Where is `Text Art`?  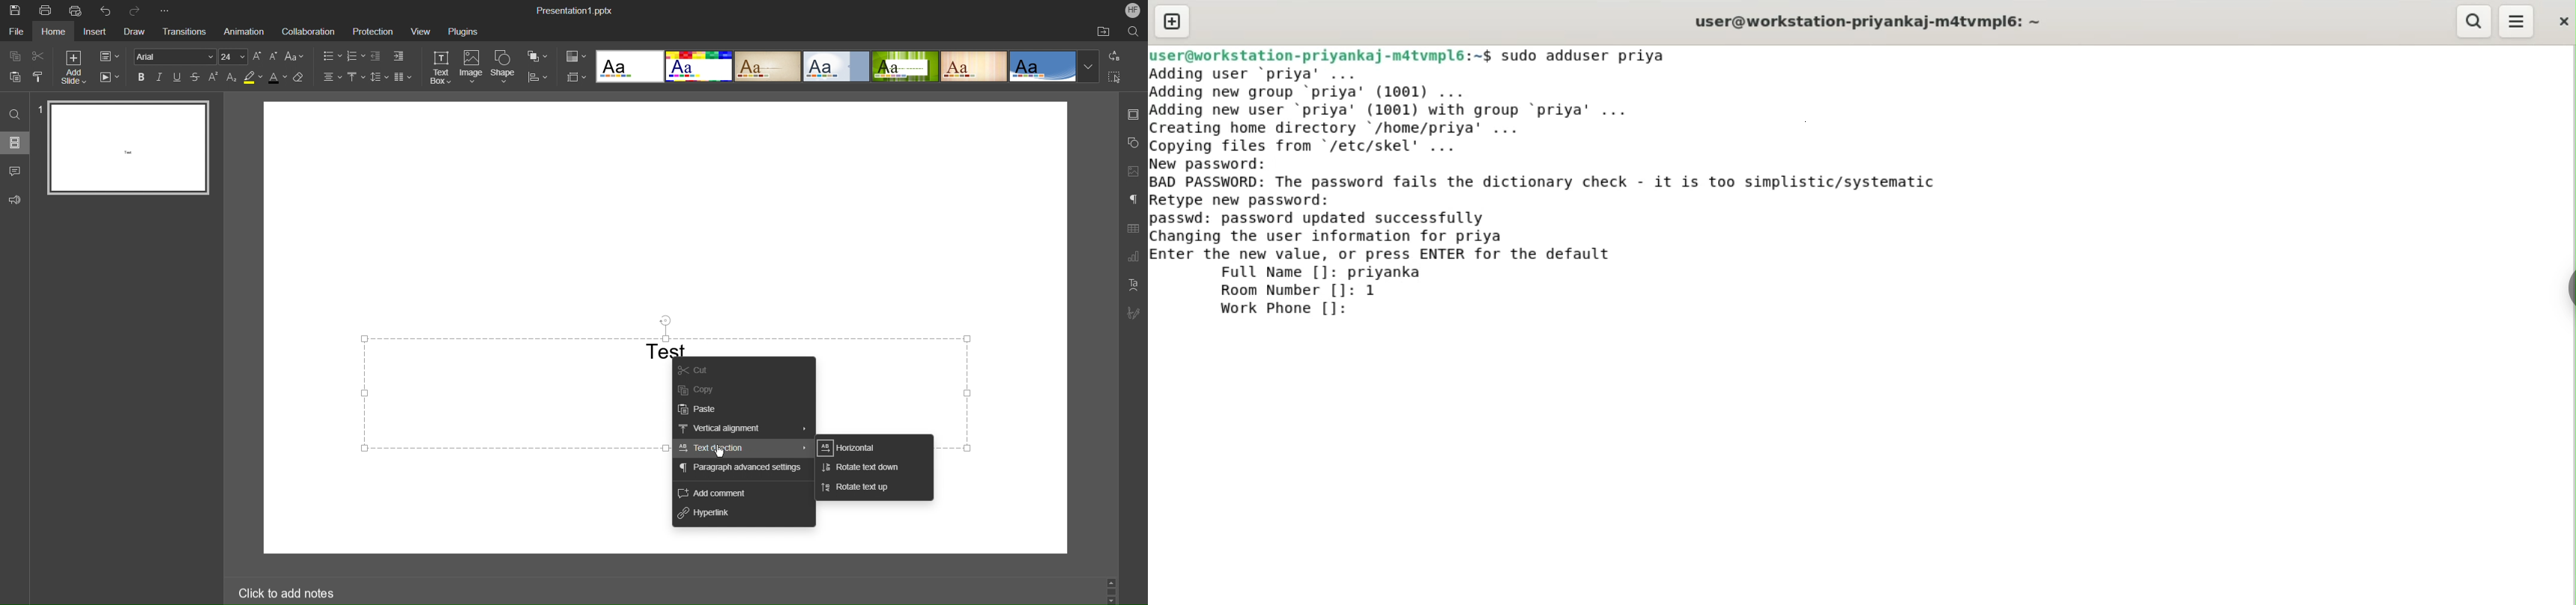 Text Art is located at coordinates (1134, 285).